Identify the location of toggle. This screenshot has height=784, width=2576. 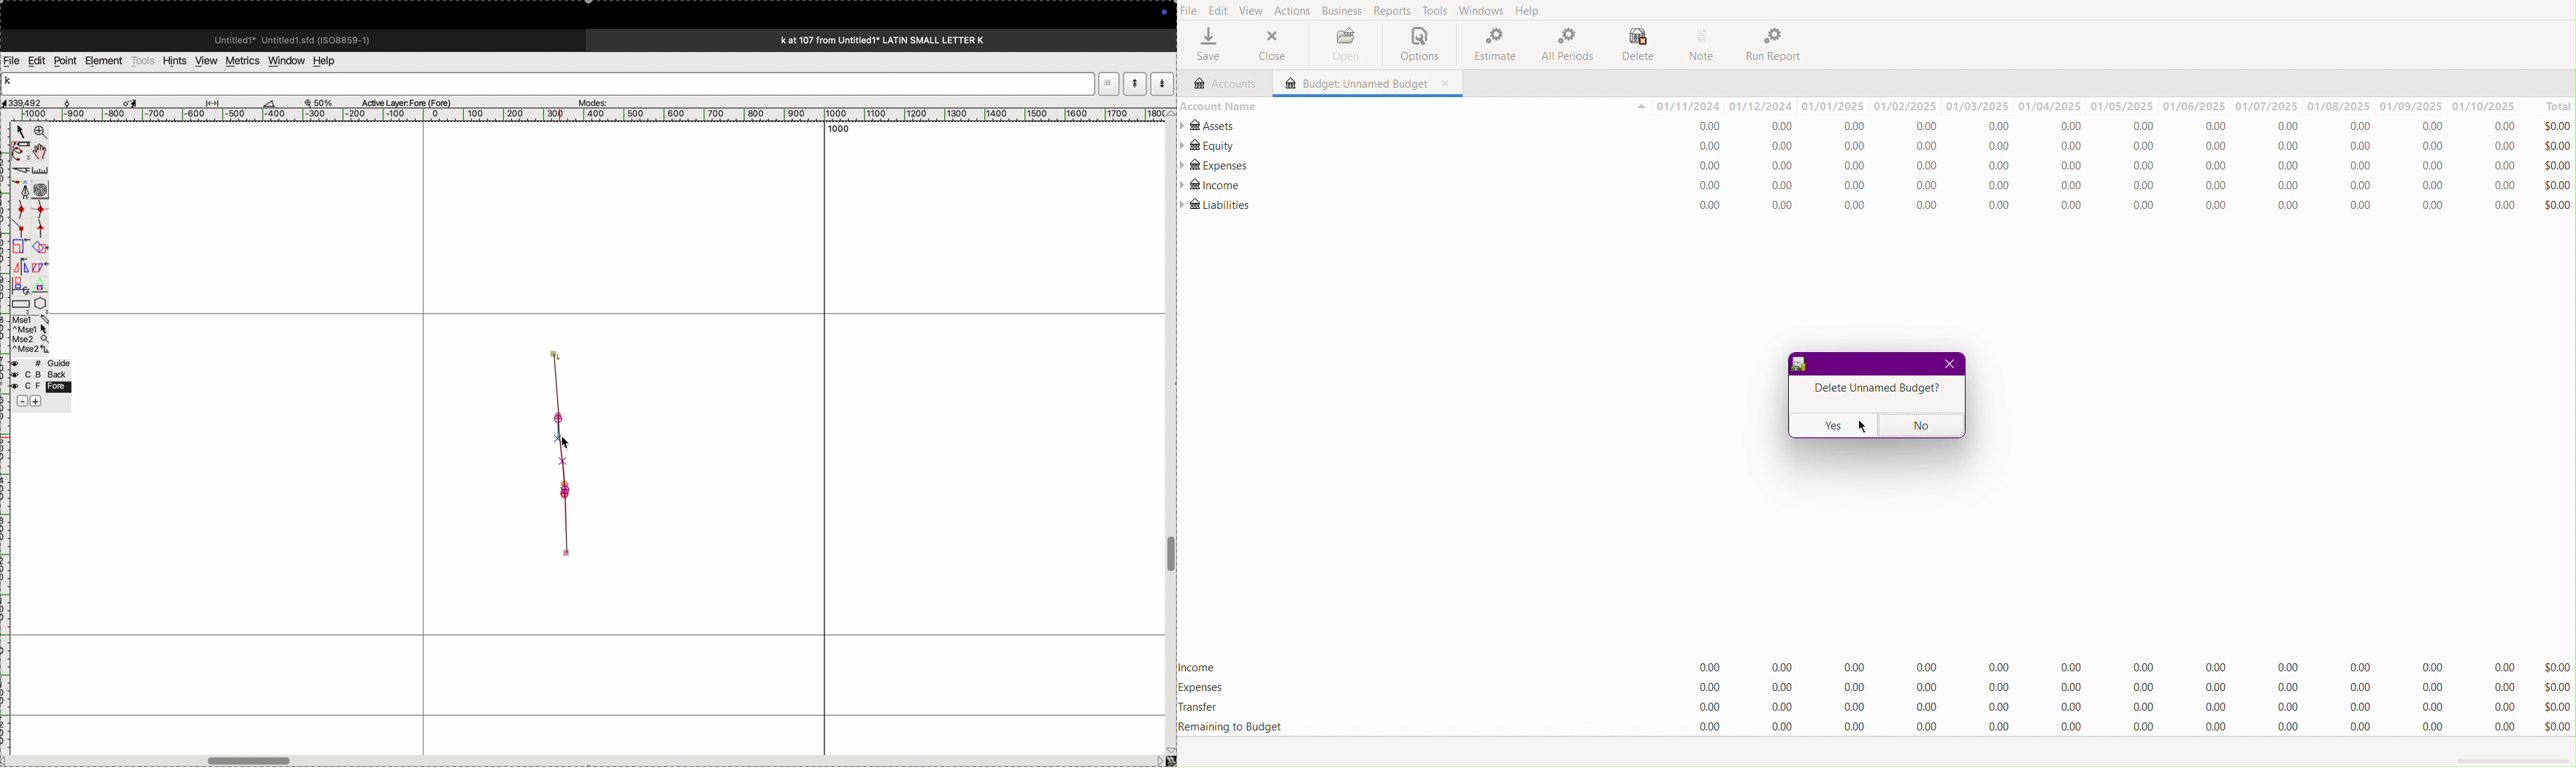
(43, 152).